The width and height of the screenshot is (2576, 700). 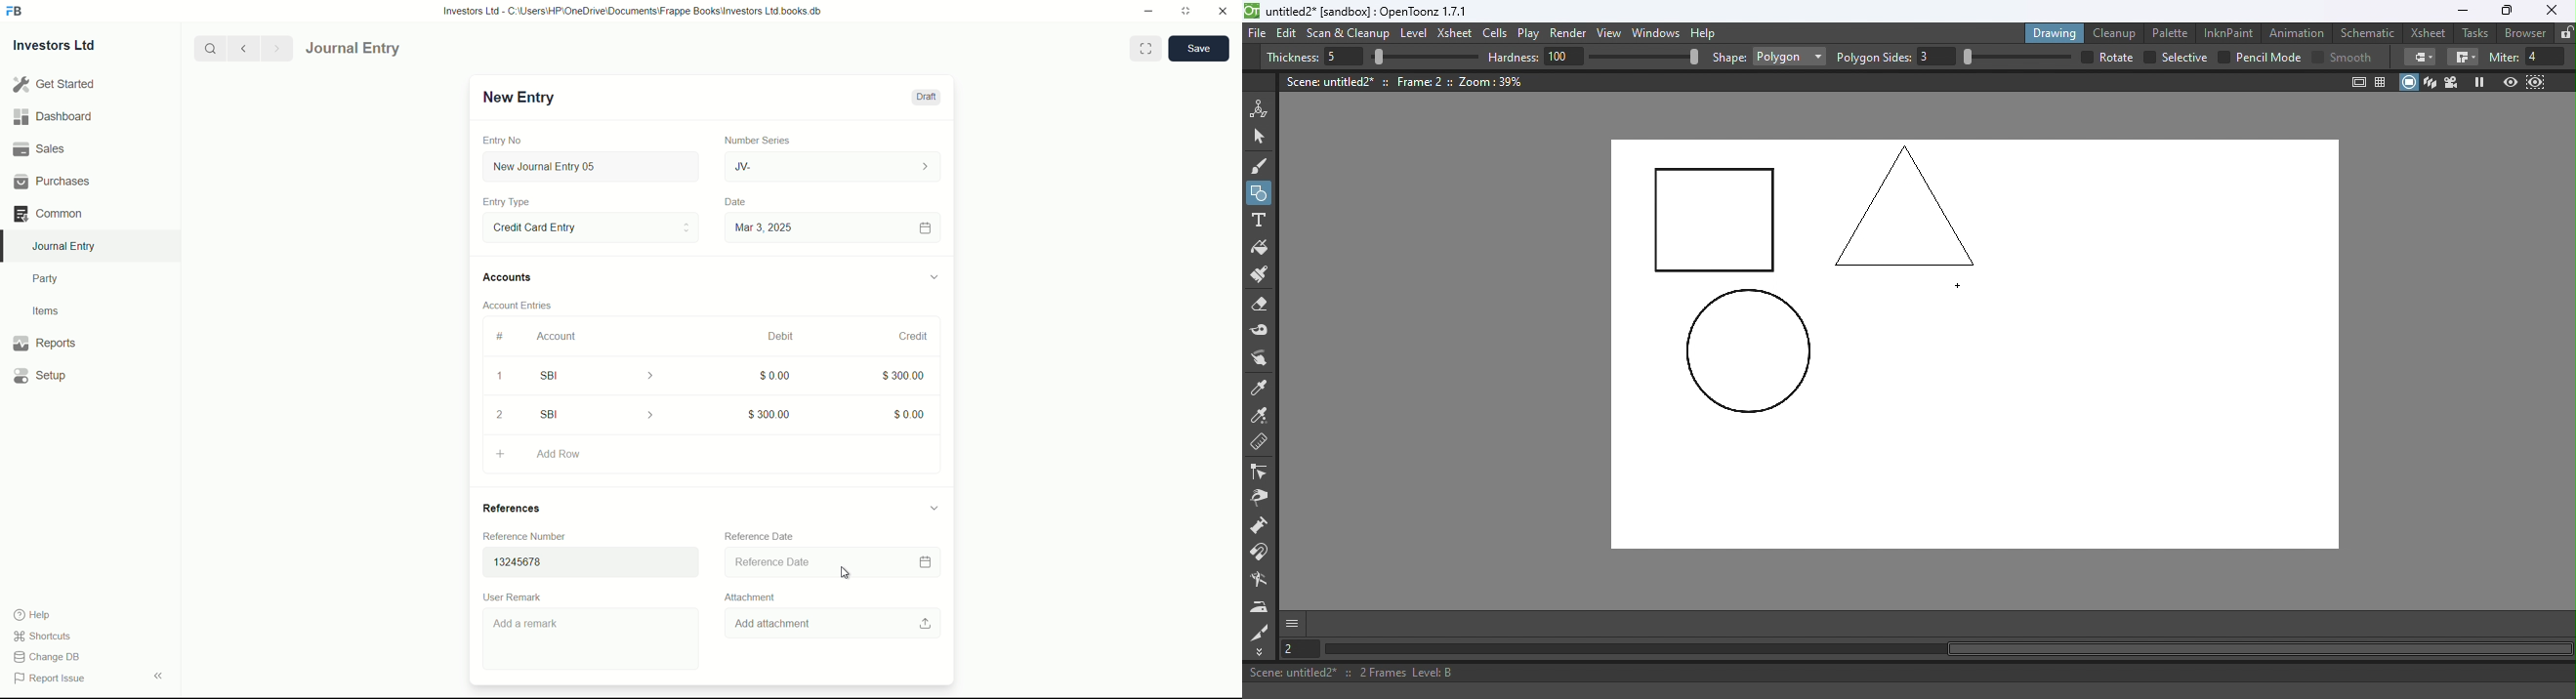 What do you see at coordinates (209, 47) in the screenshot?
I see `search` at bounding box center [209, 47].